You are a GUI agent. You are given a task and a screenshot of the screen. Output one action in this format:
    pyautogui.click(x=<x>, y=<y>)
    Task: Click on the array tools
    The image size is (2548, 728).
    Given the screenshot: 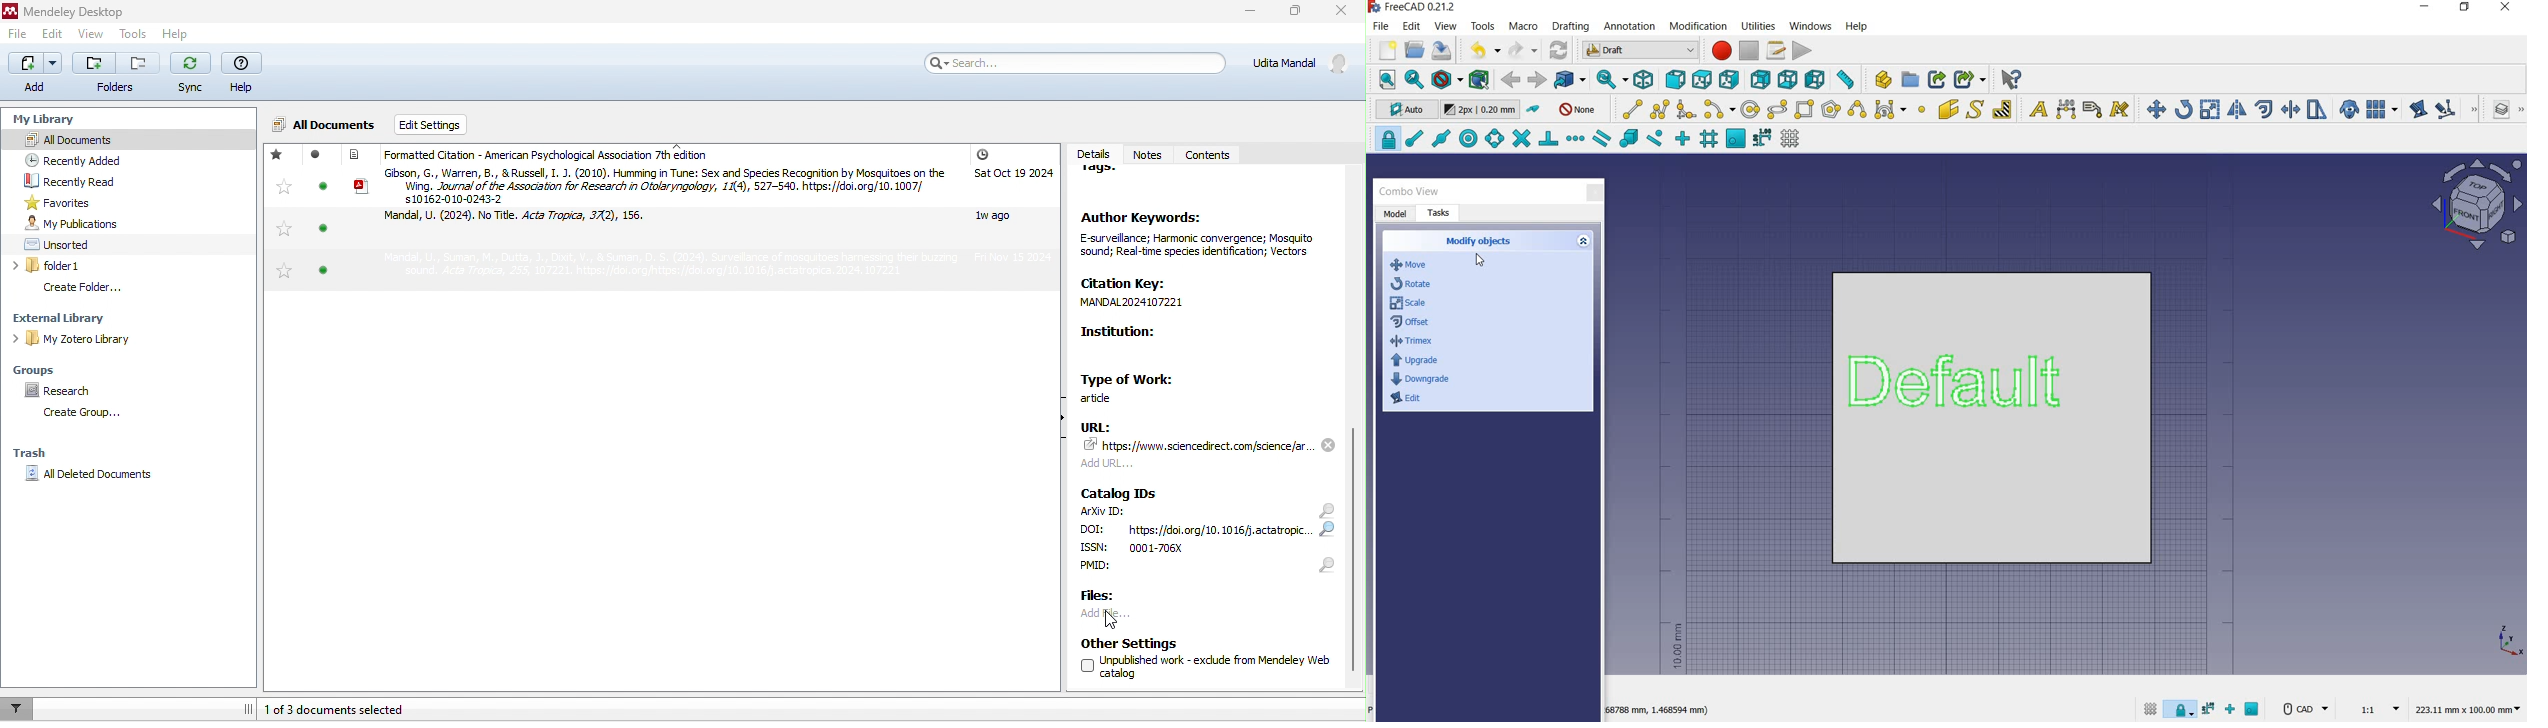 What is the action you would take?
    pyautogui.click(x=2383, y=111)
    